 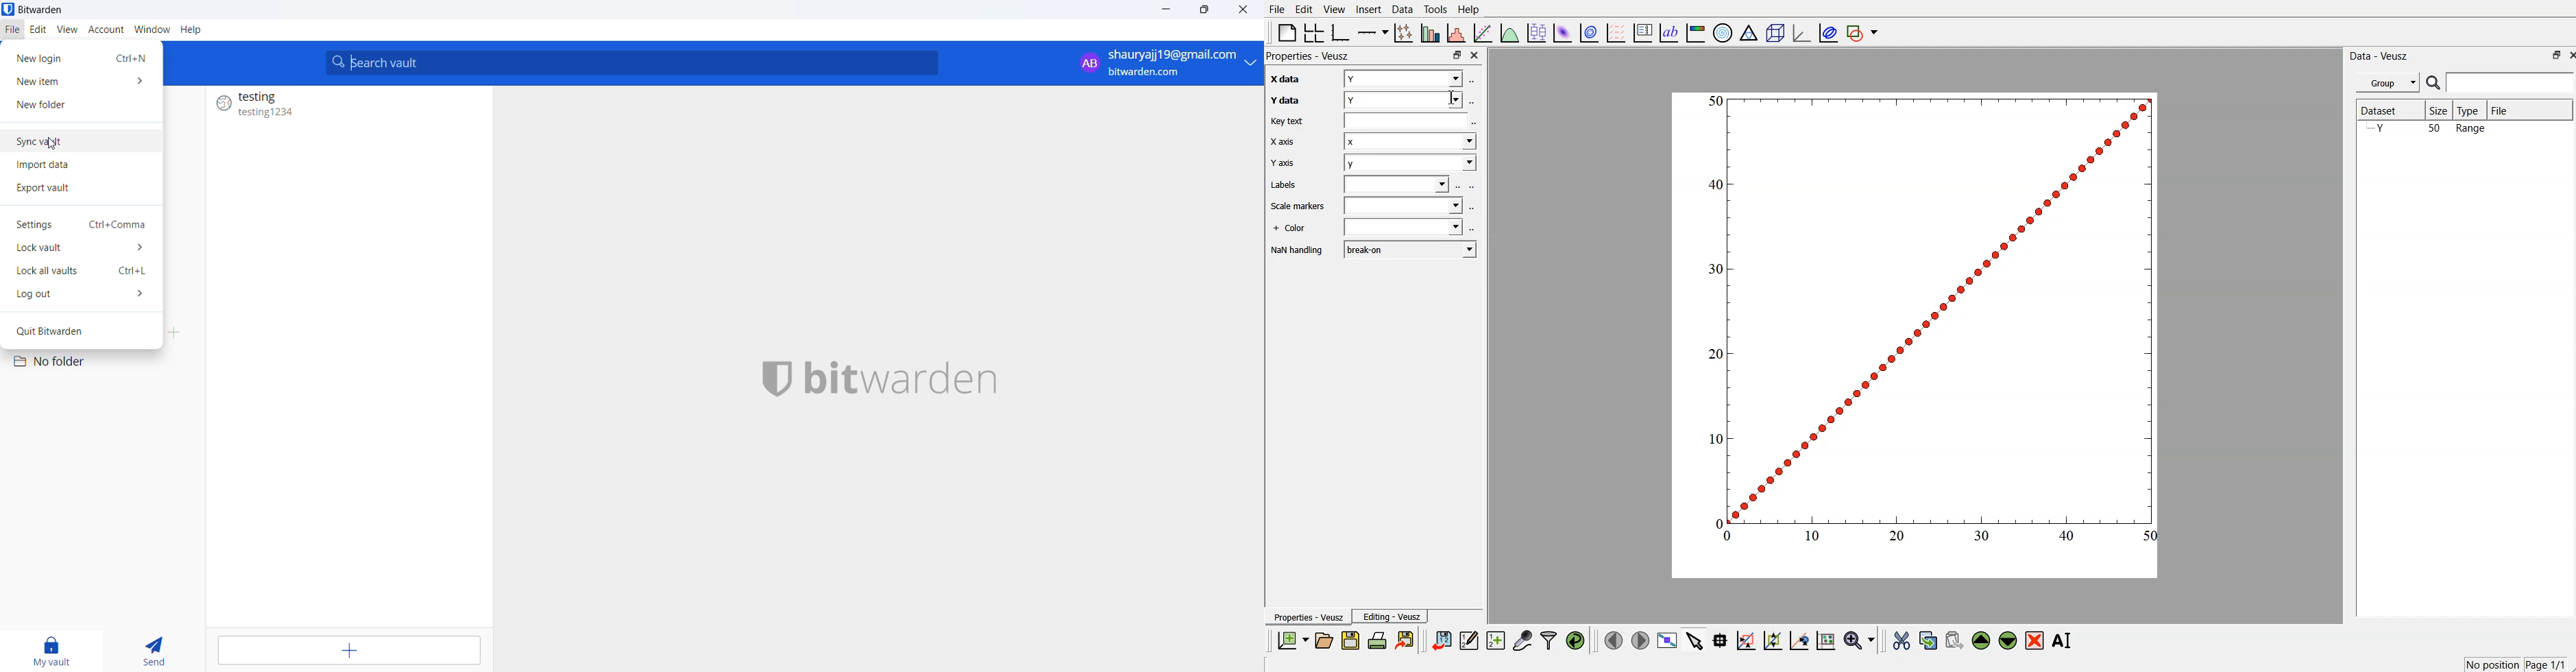 I want to click on edit, so click(x=38, y=30).